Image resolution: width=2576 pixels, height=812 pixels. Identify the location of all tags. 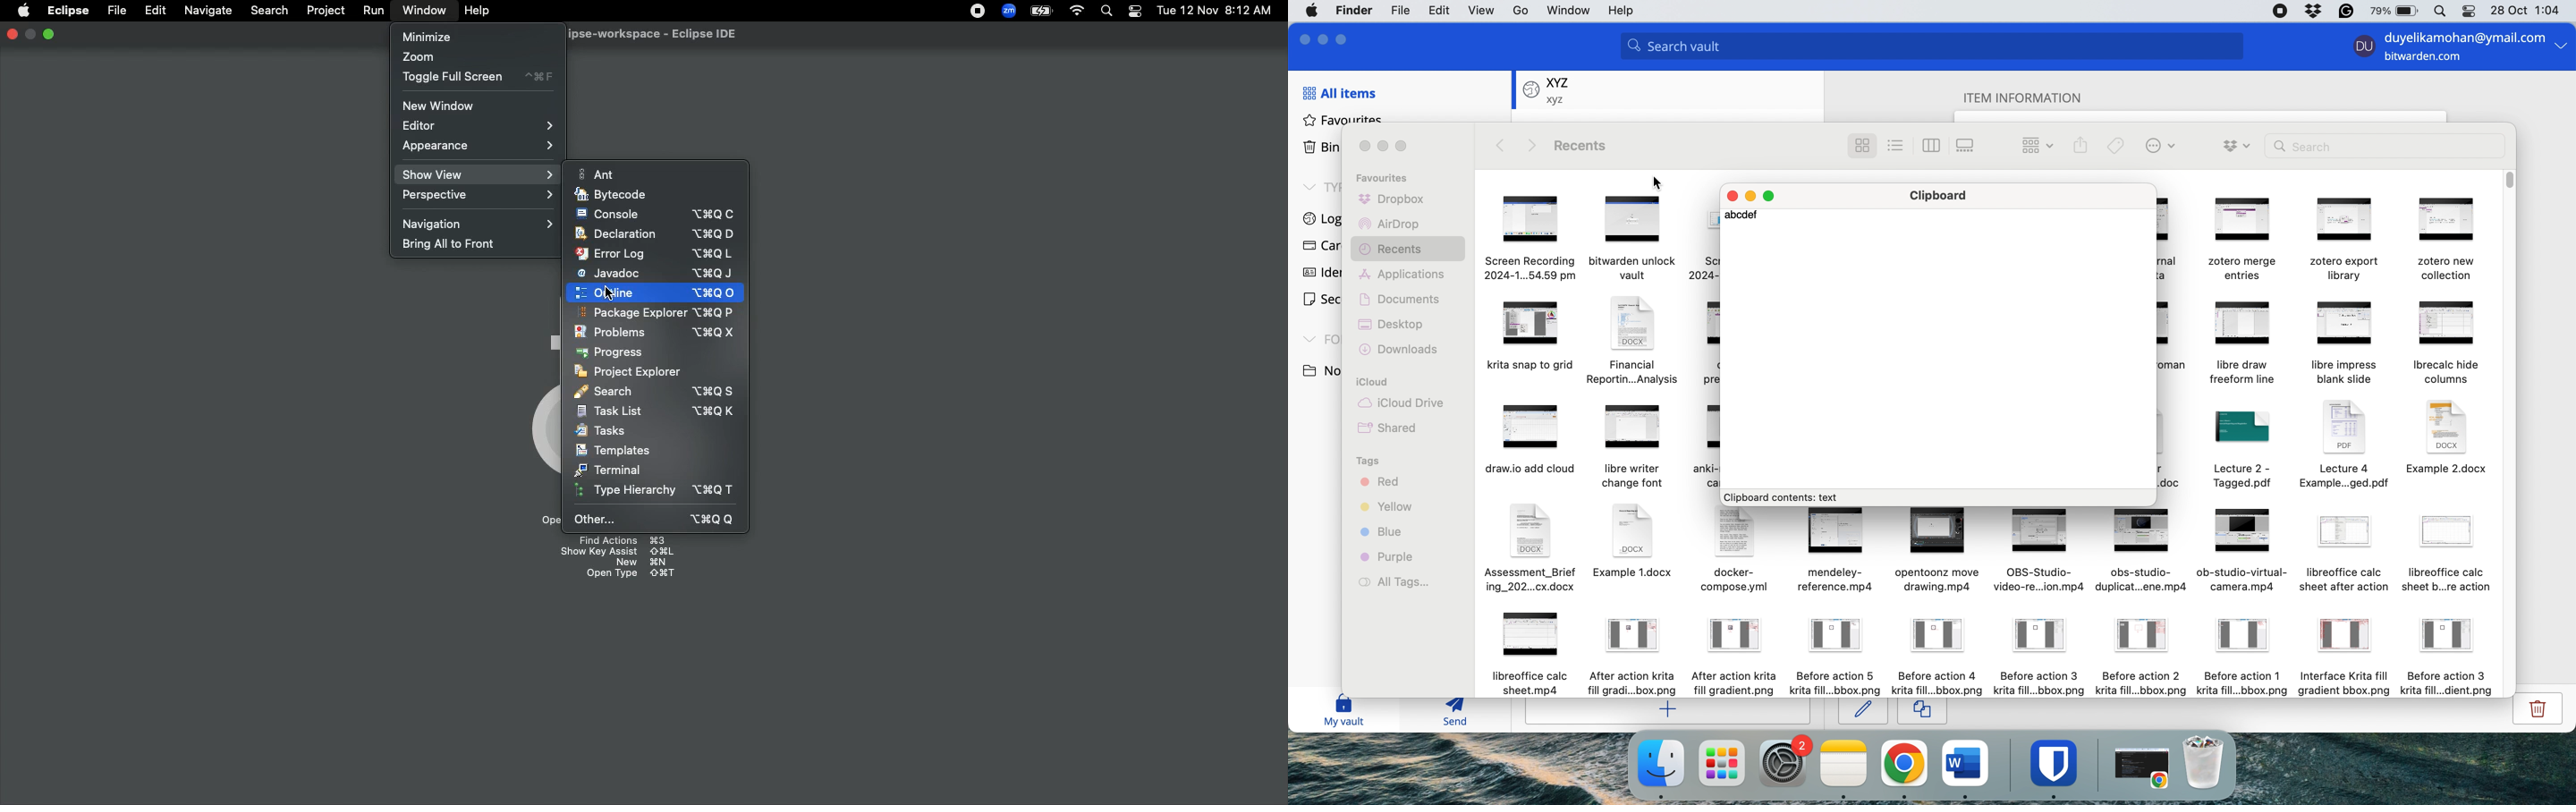
(1400, 582).